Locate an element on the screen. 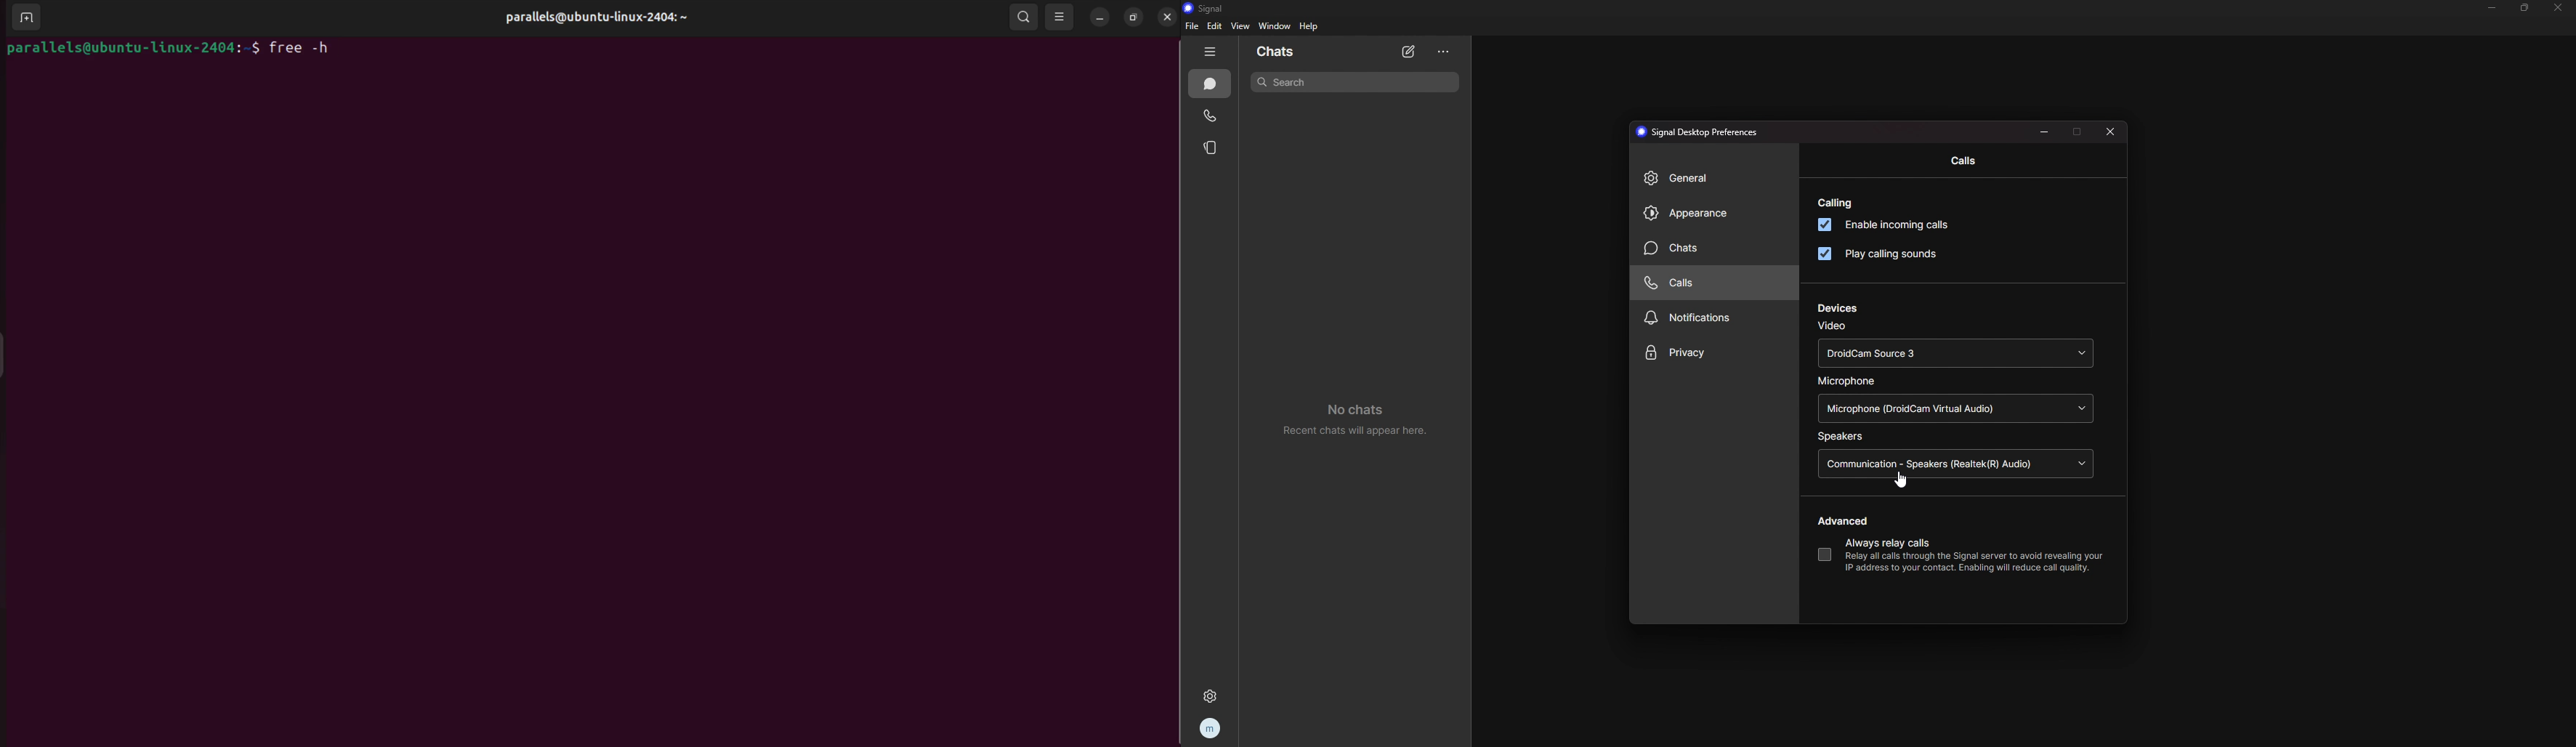 The width and height of the screenshot is (2576, 756). close is located at coordinates (2110, 132).